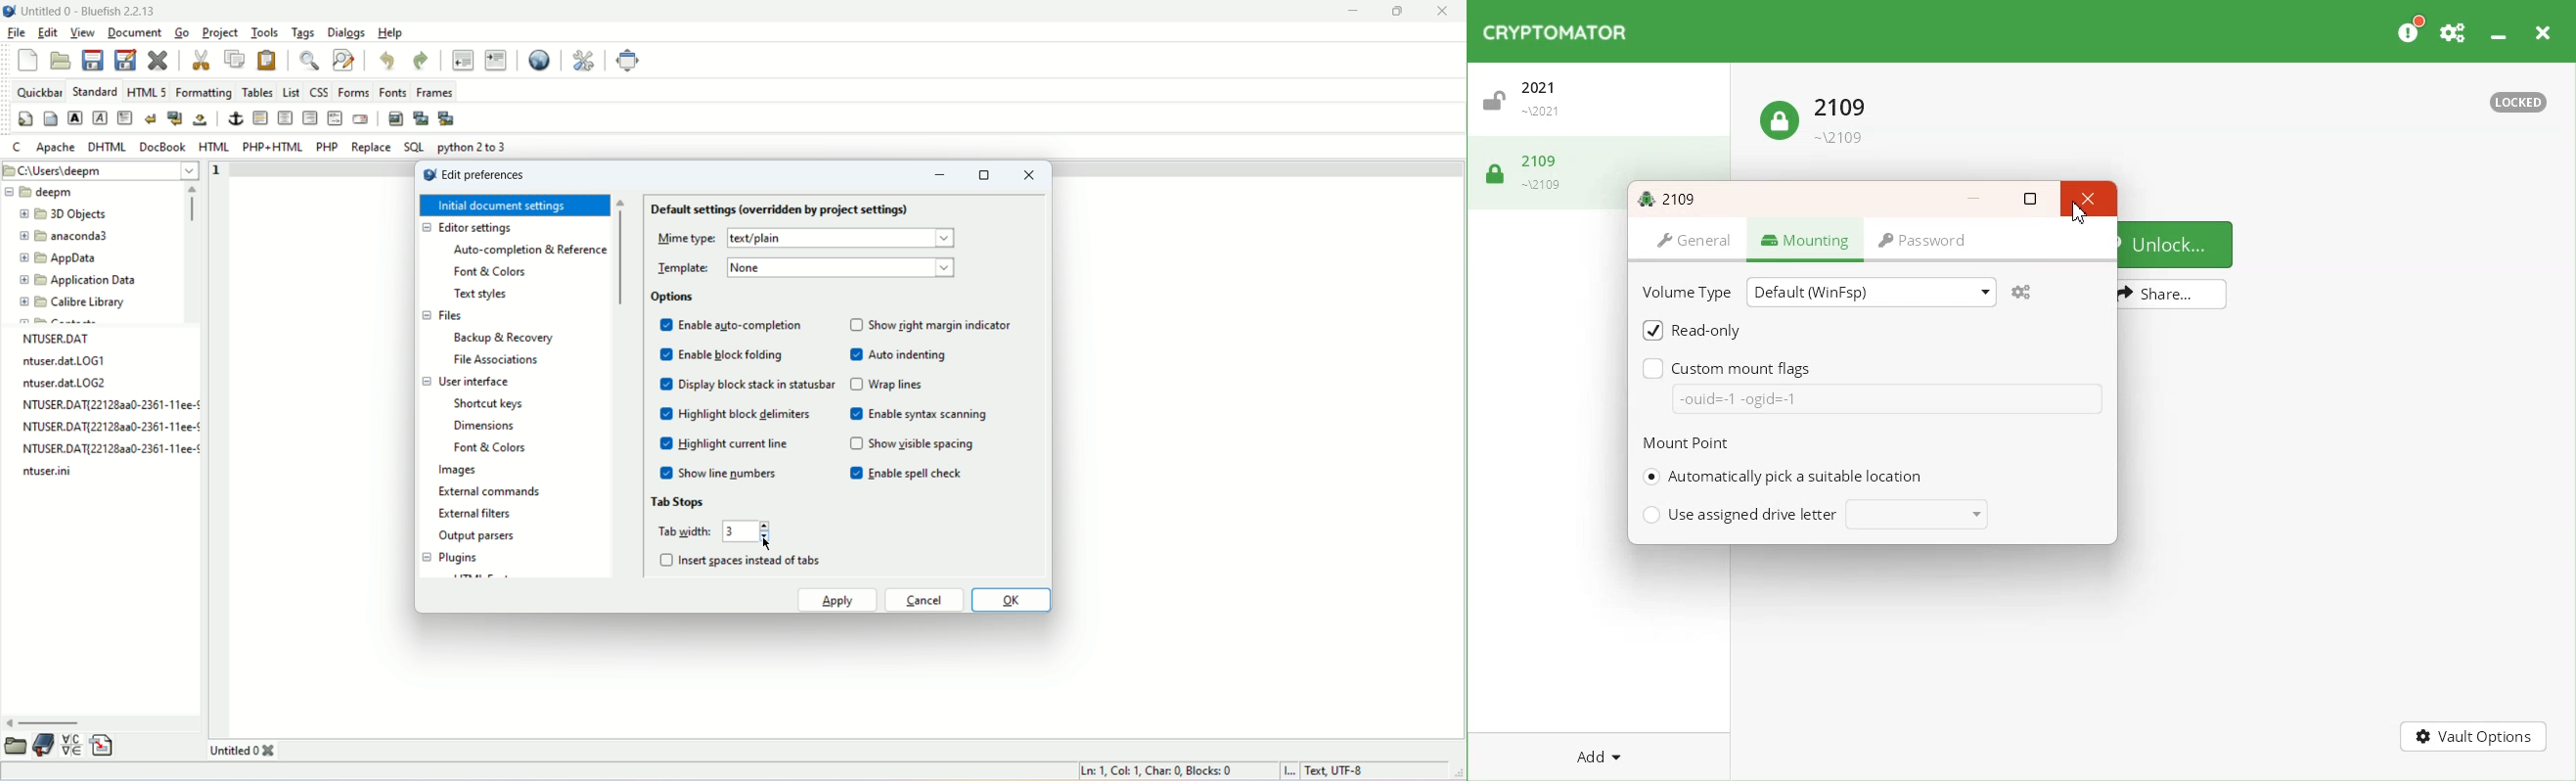 This screenshot has height=784, width=2576. I want to click on font and colors, so click(493, 272).